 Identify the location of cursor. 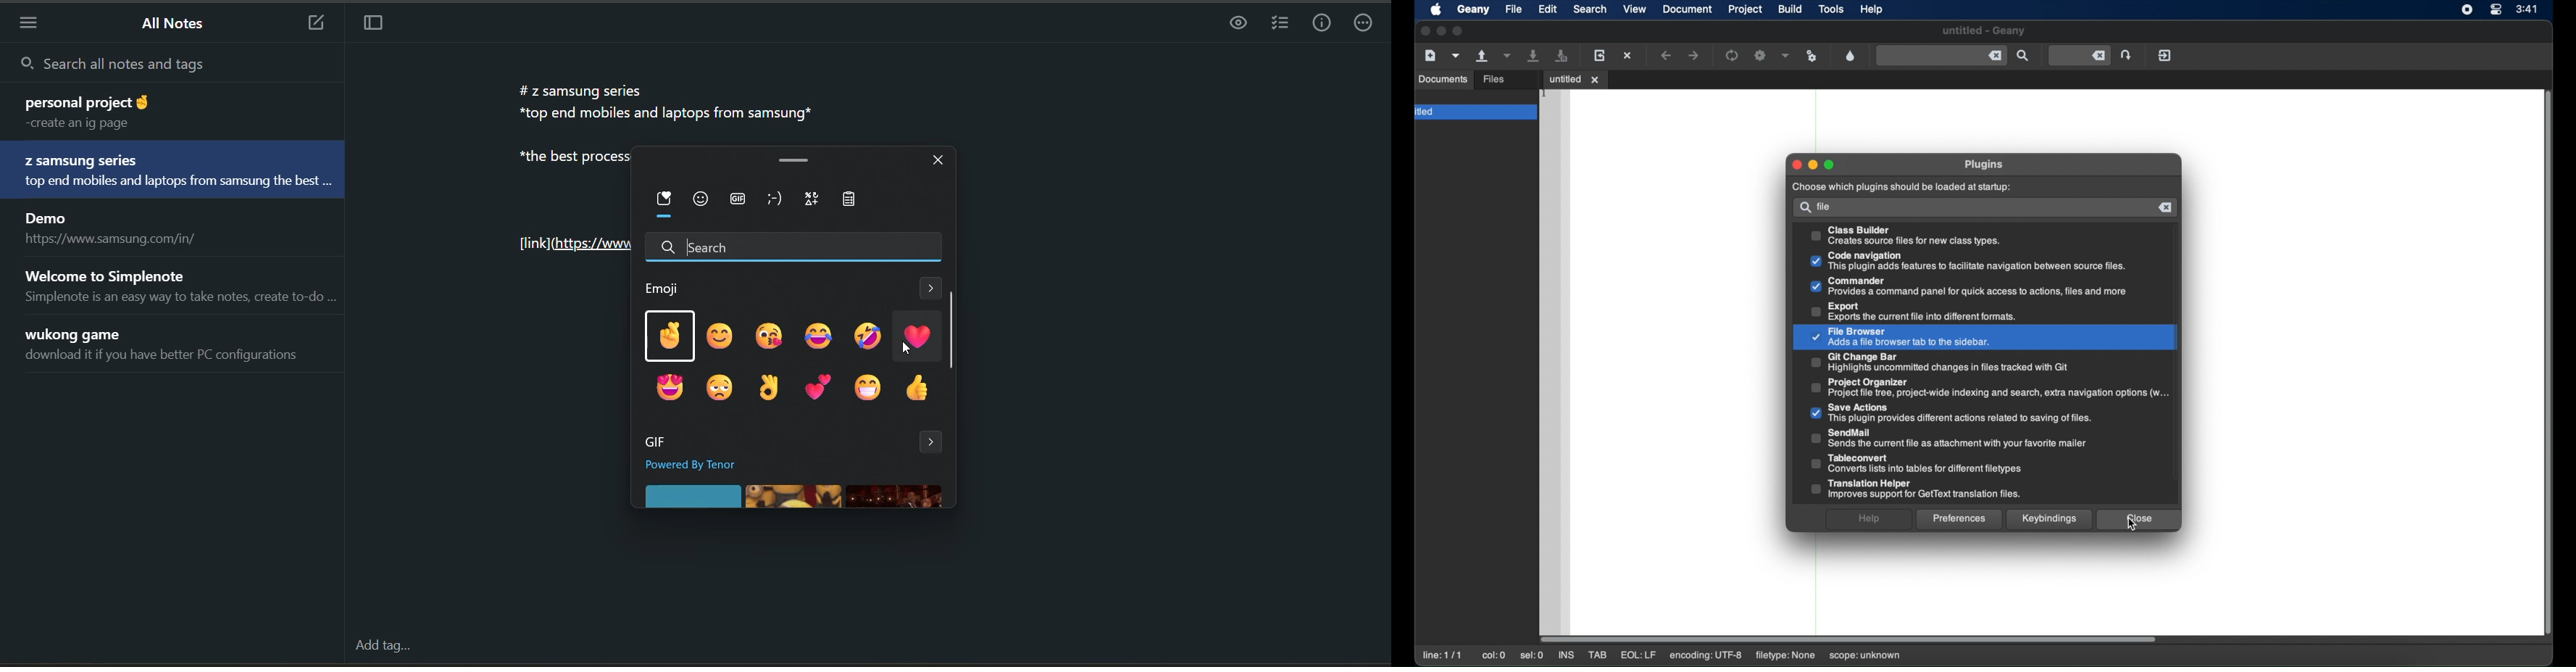
(908, 350).